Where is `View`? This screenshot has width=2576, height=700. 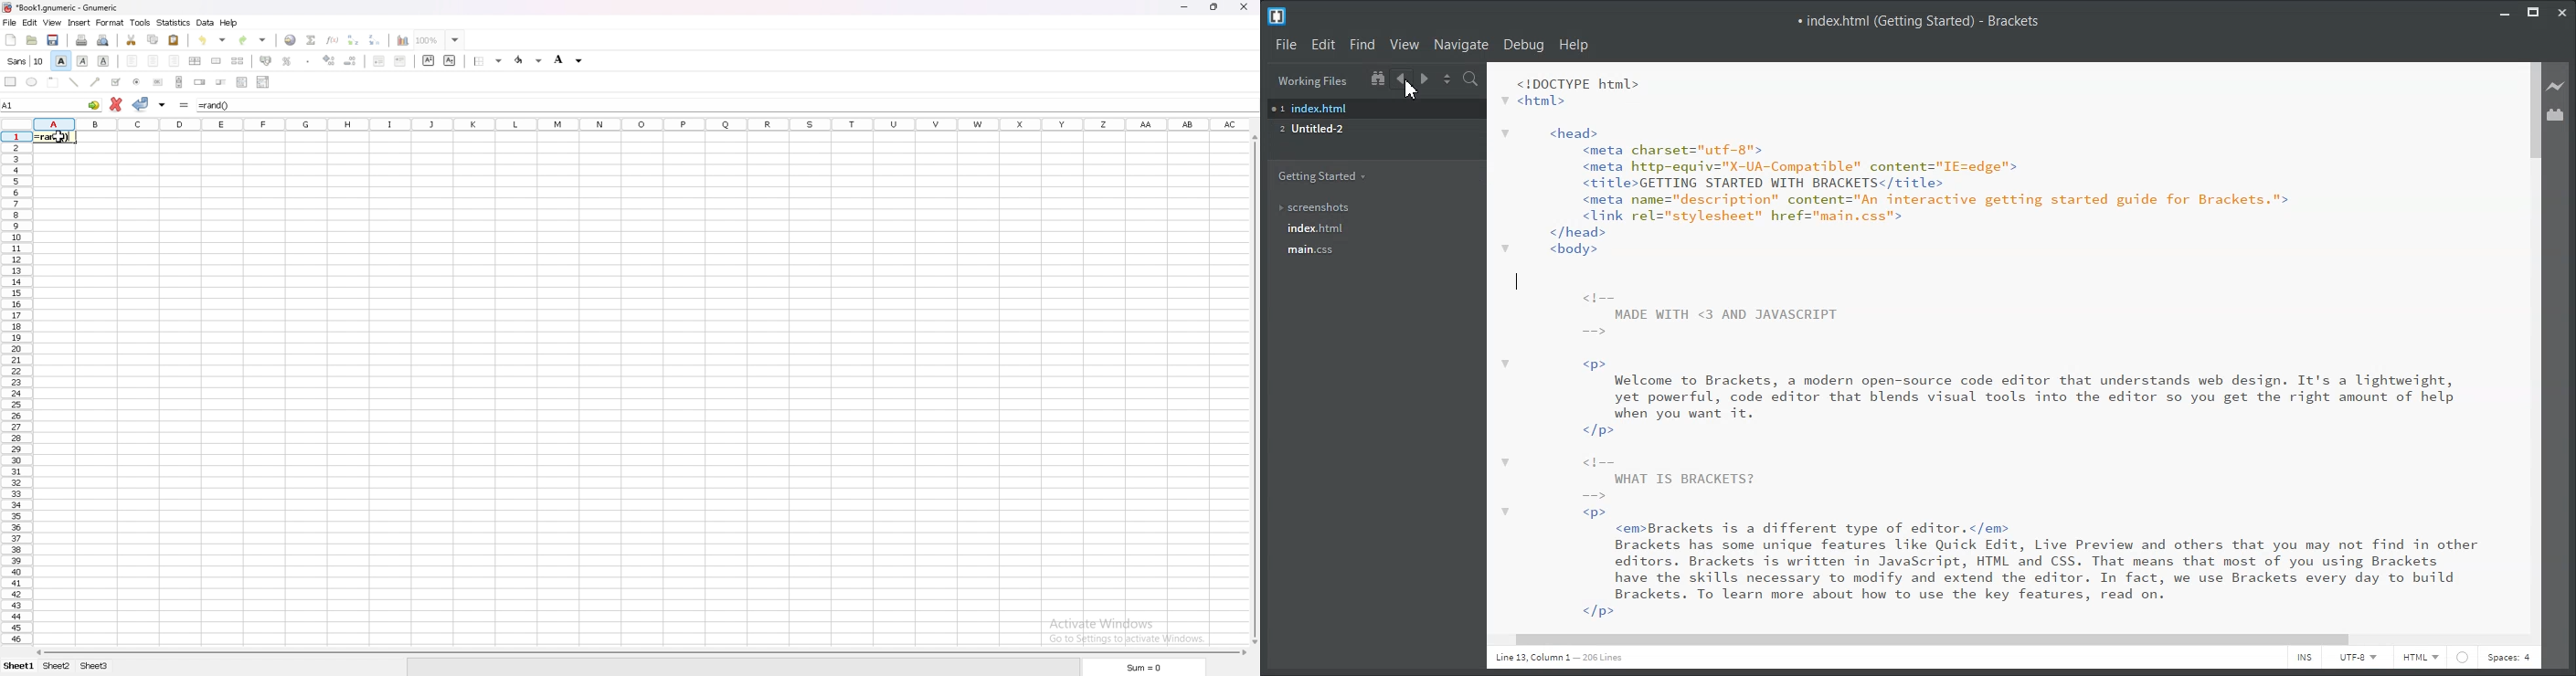
View is located at coordinates (1405, 44).